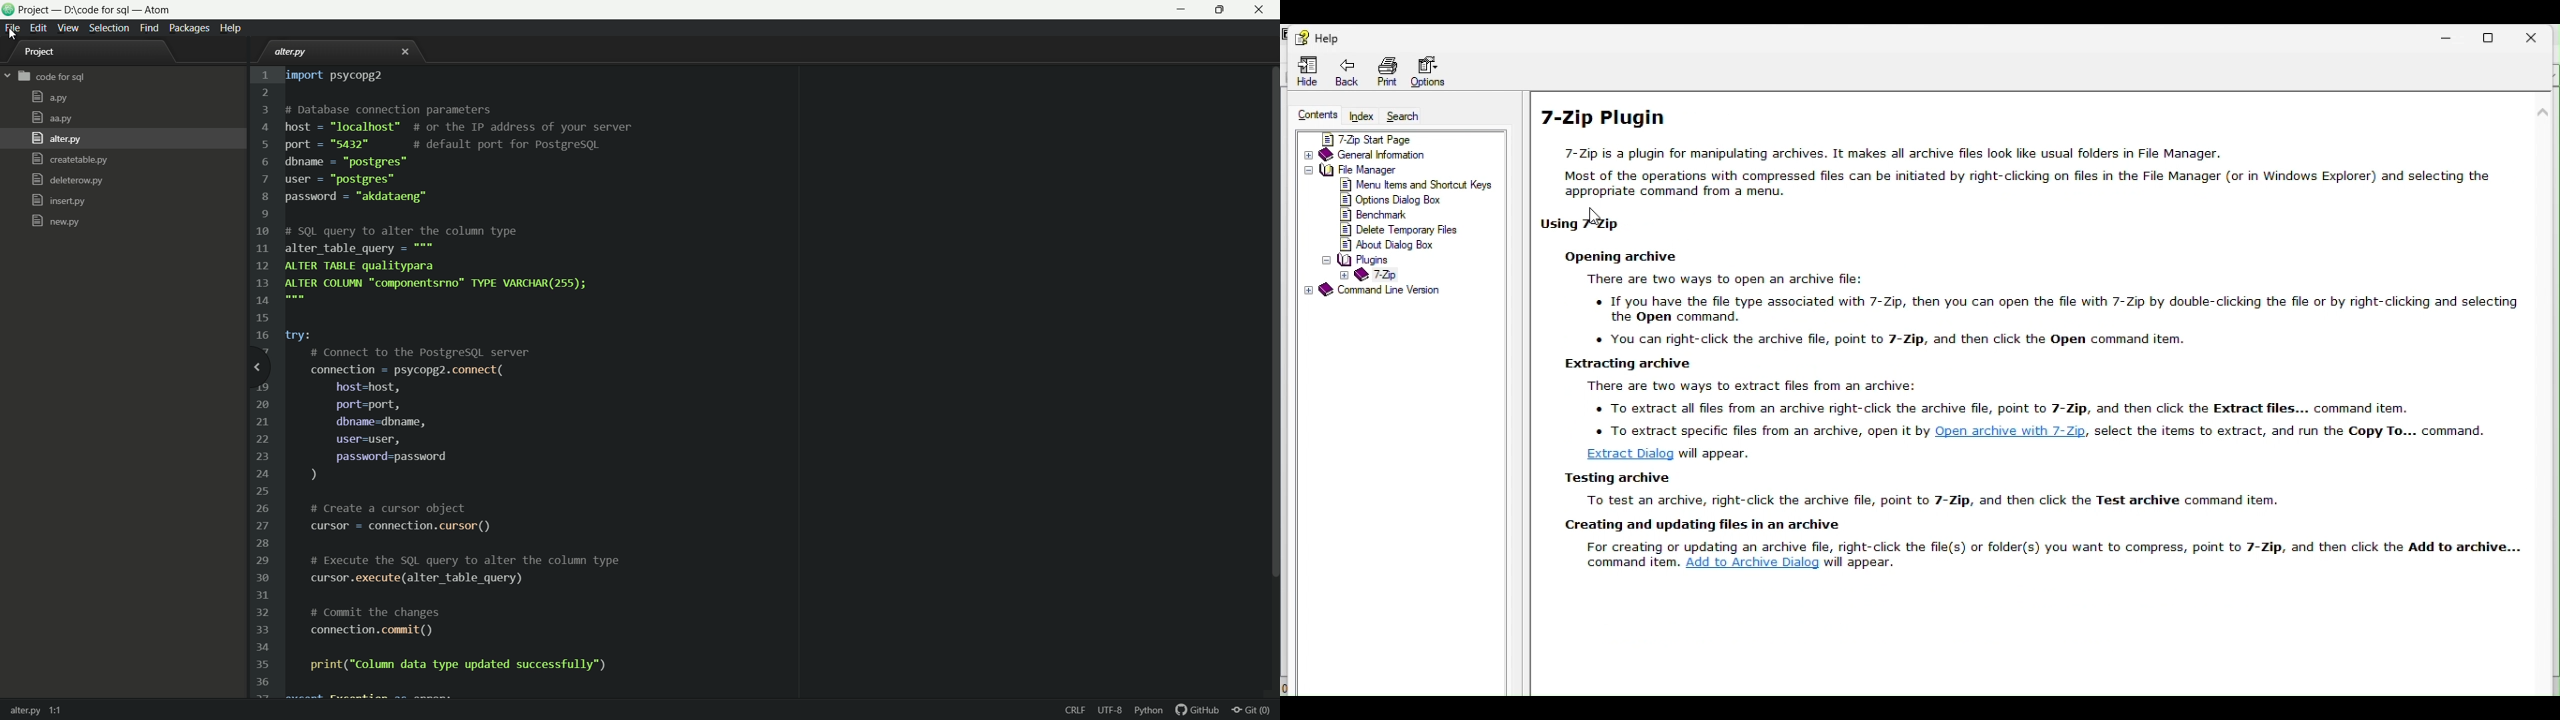 The height and width of the screenshot is (728, 2576). I want to click on alter.py file, so click(294, 52).